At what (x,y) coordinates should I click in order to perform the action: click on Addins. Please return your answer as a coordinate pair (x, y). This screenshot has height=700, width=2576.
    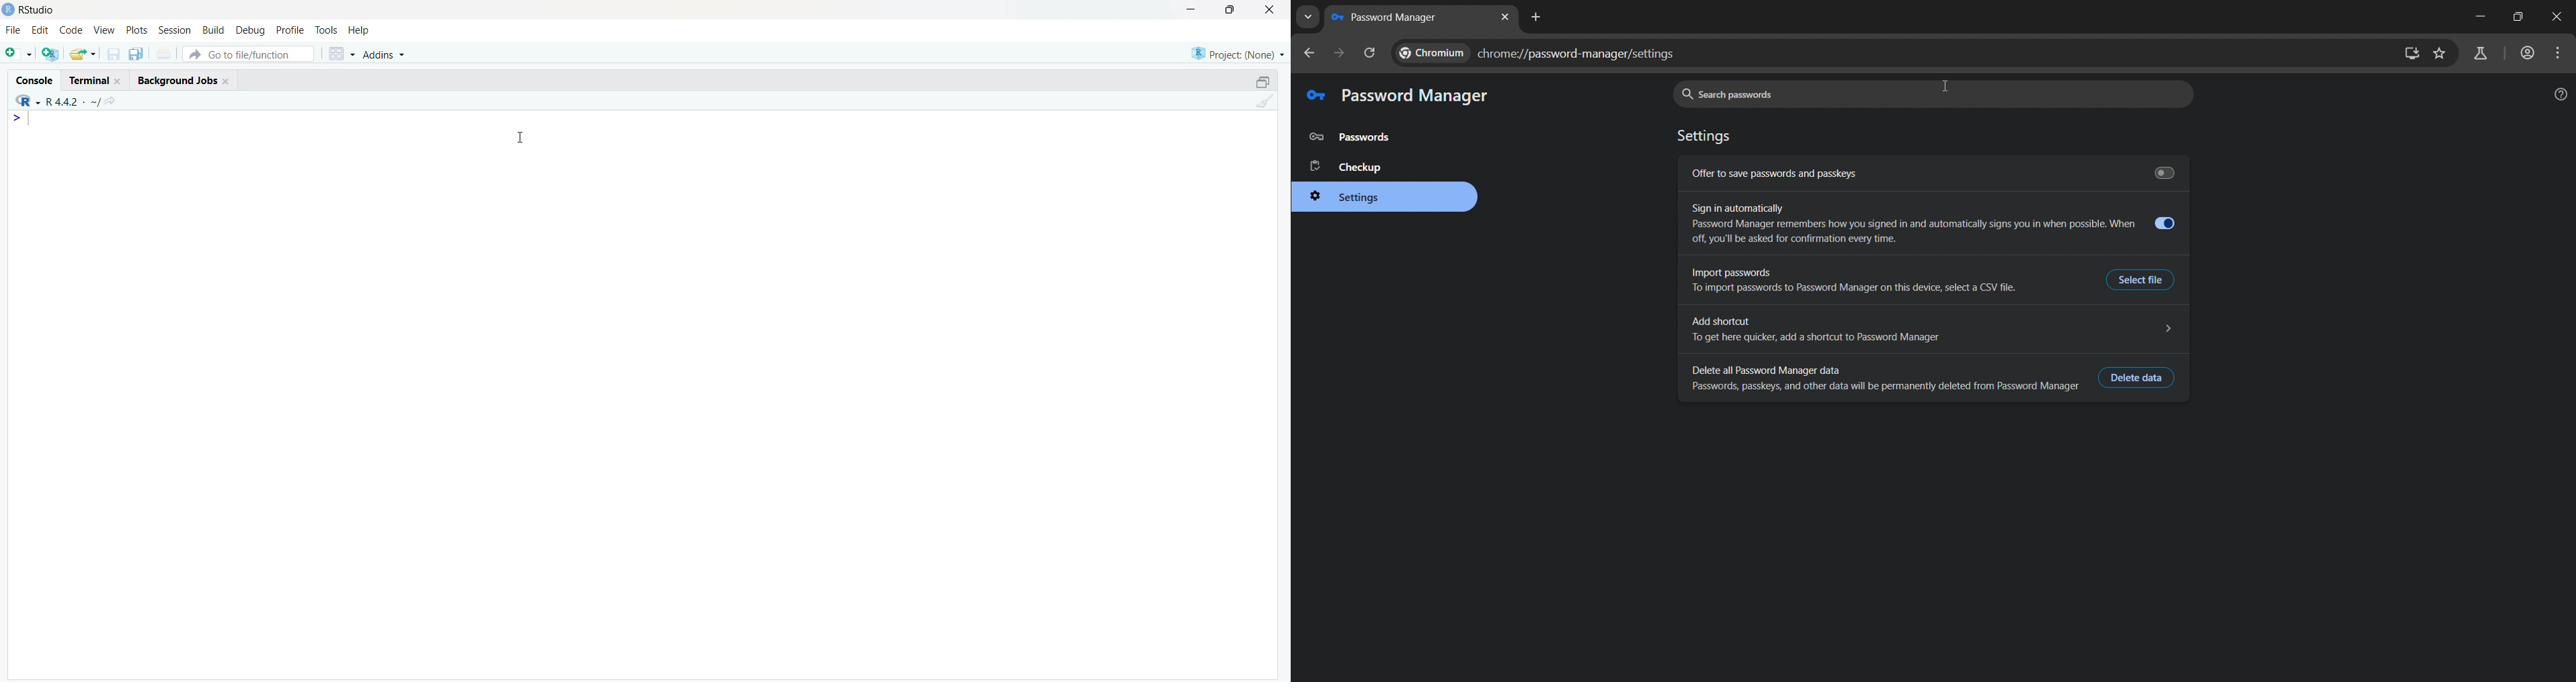
    Looking at the image, I should click on (385, 54).